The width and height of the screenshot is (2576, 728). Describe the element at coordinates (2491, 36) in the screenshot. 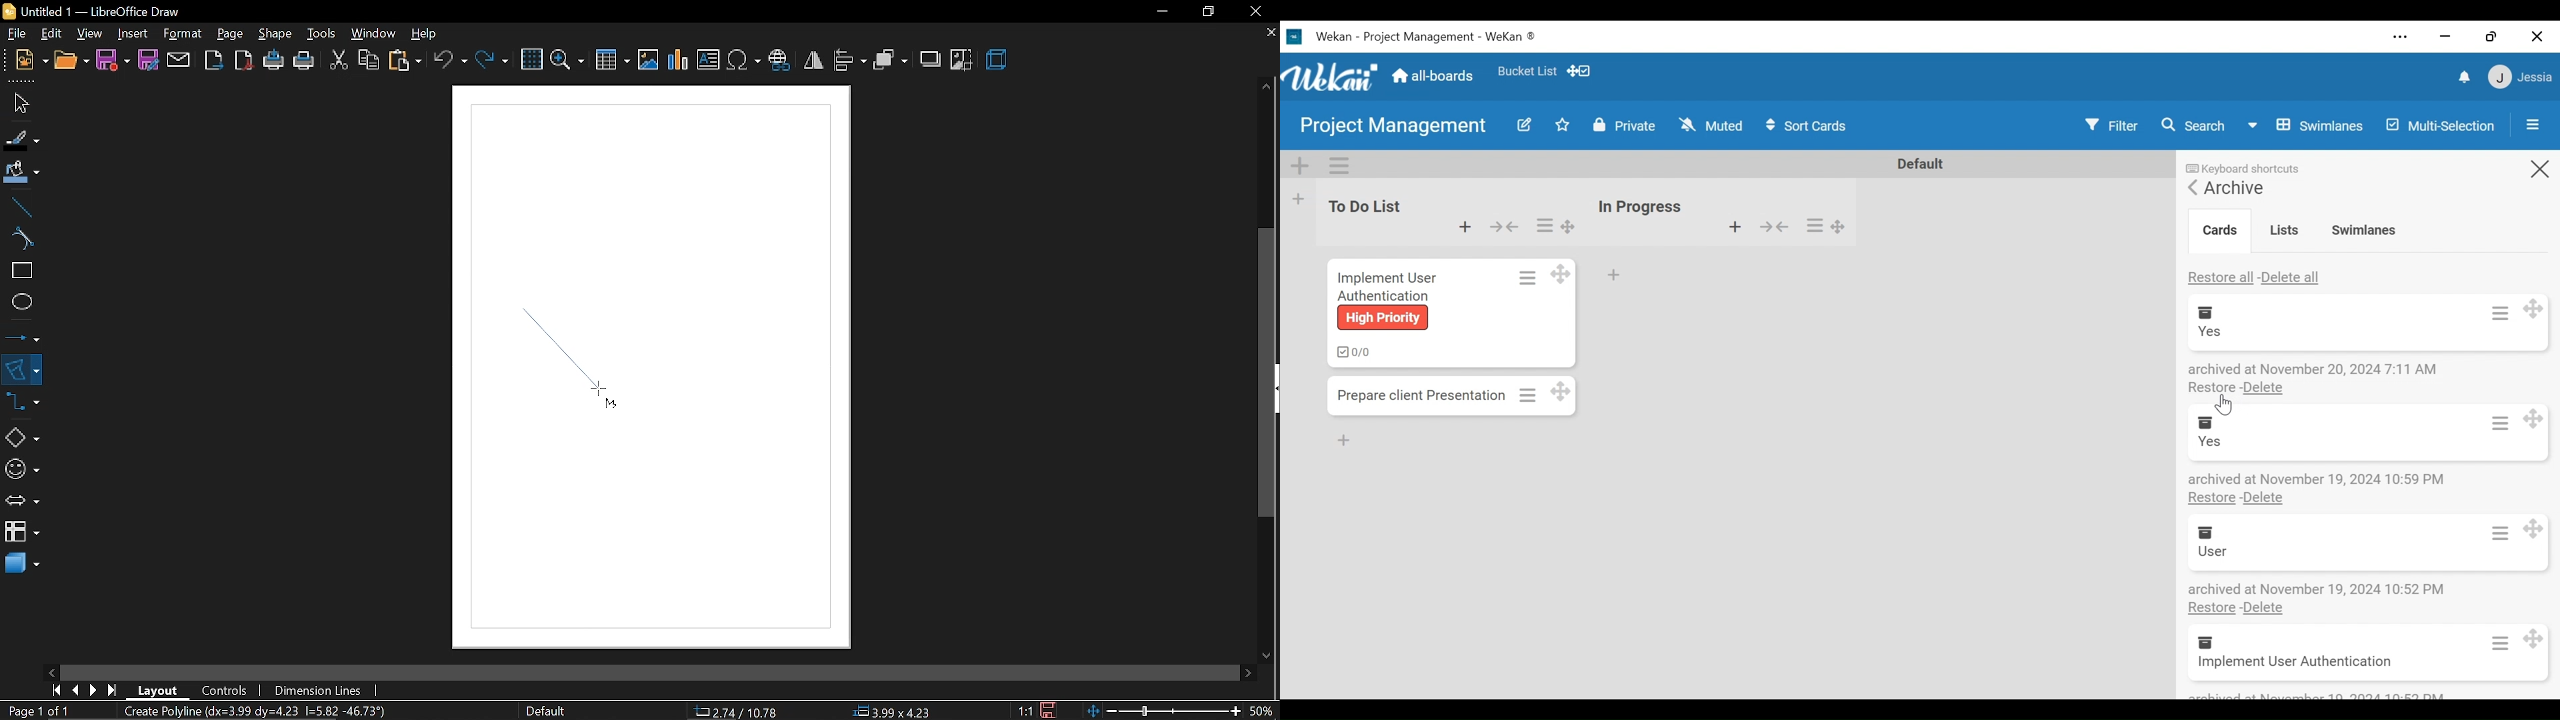

I see `restore` at that location.